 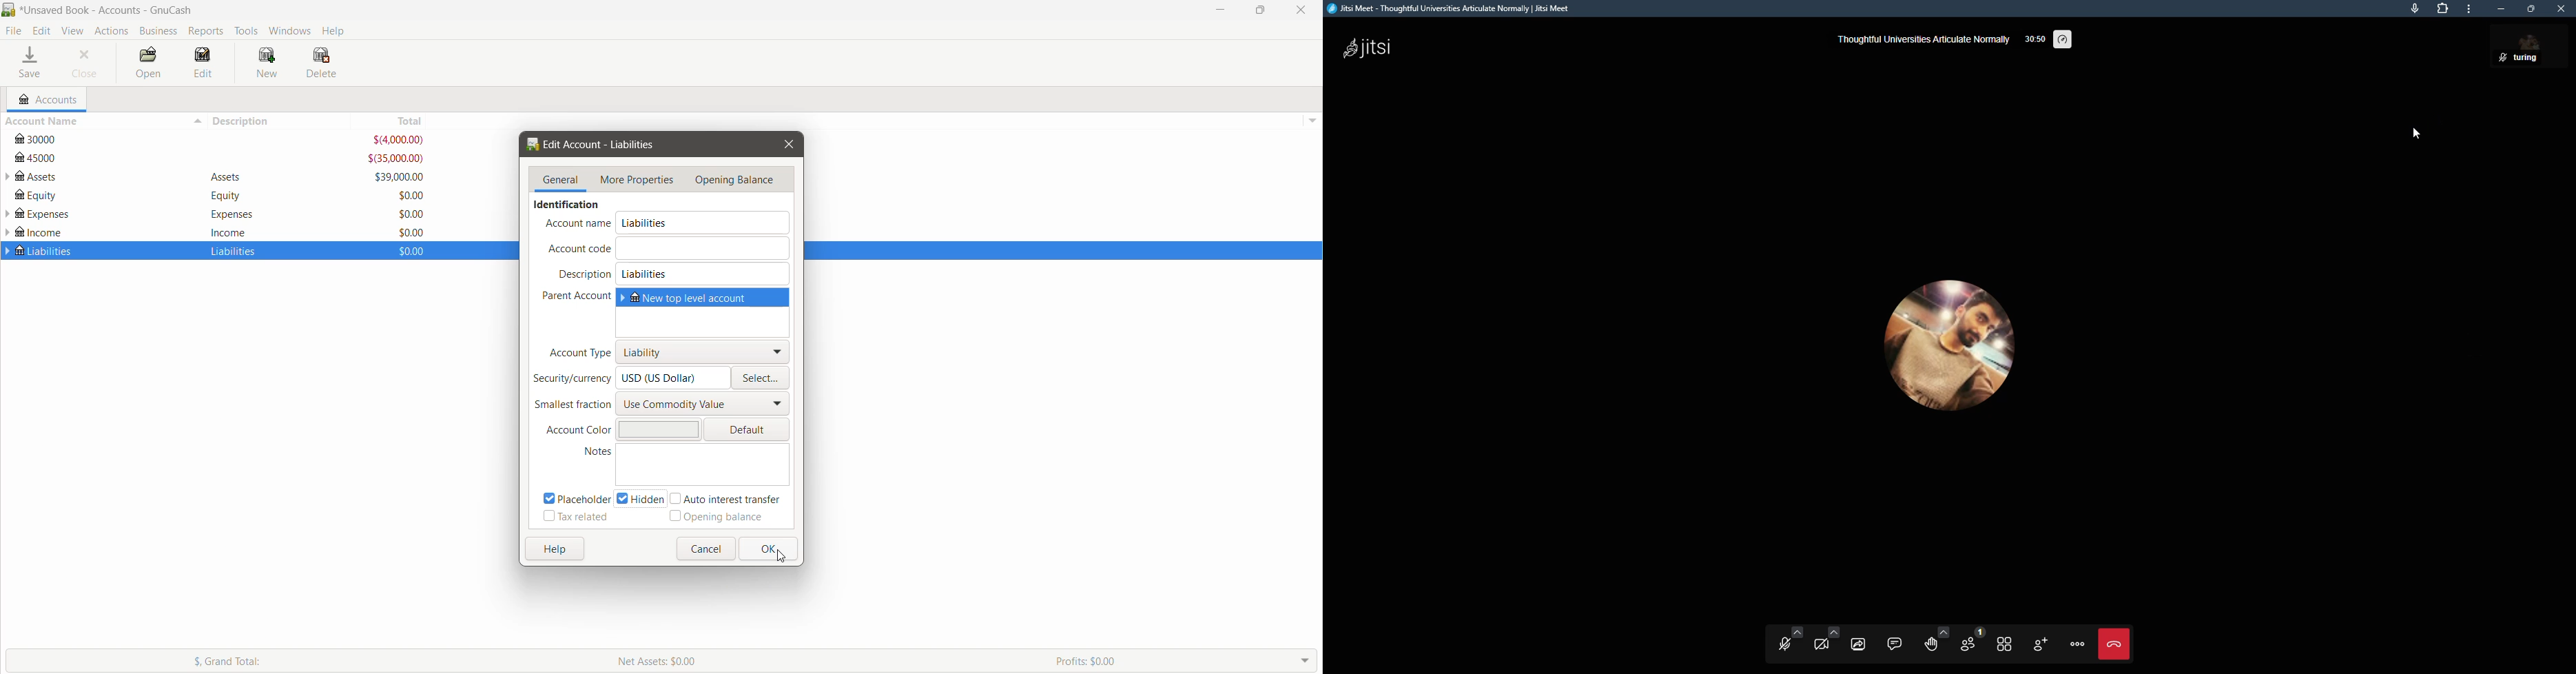 I want to click on Cancel, so click(x=705, y=549).